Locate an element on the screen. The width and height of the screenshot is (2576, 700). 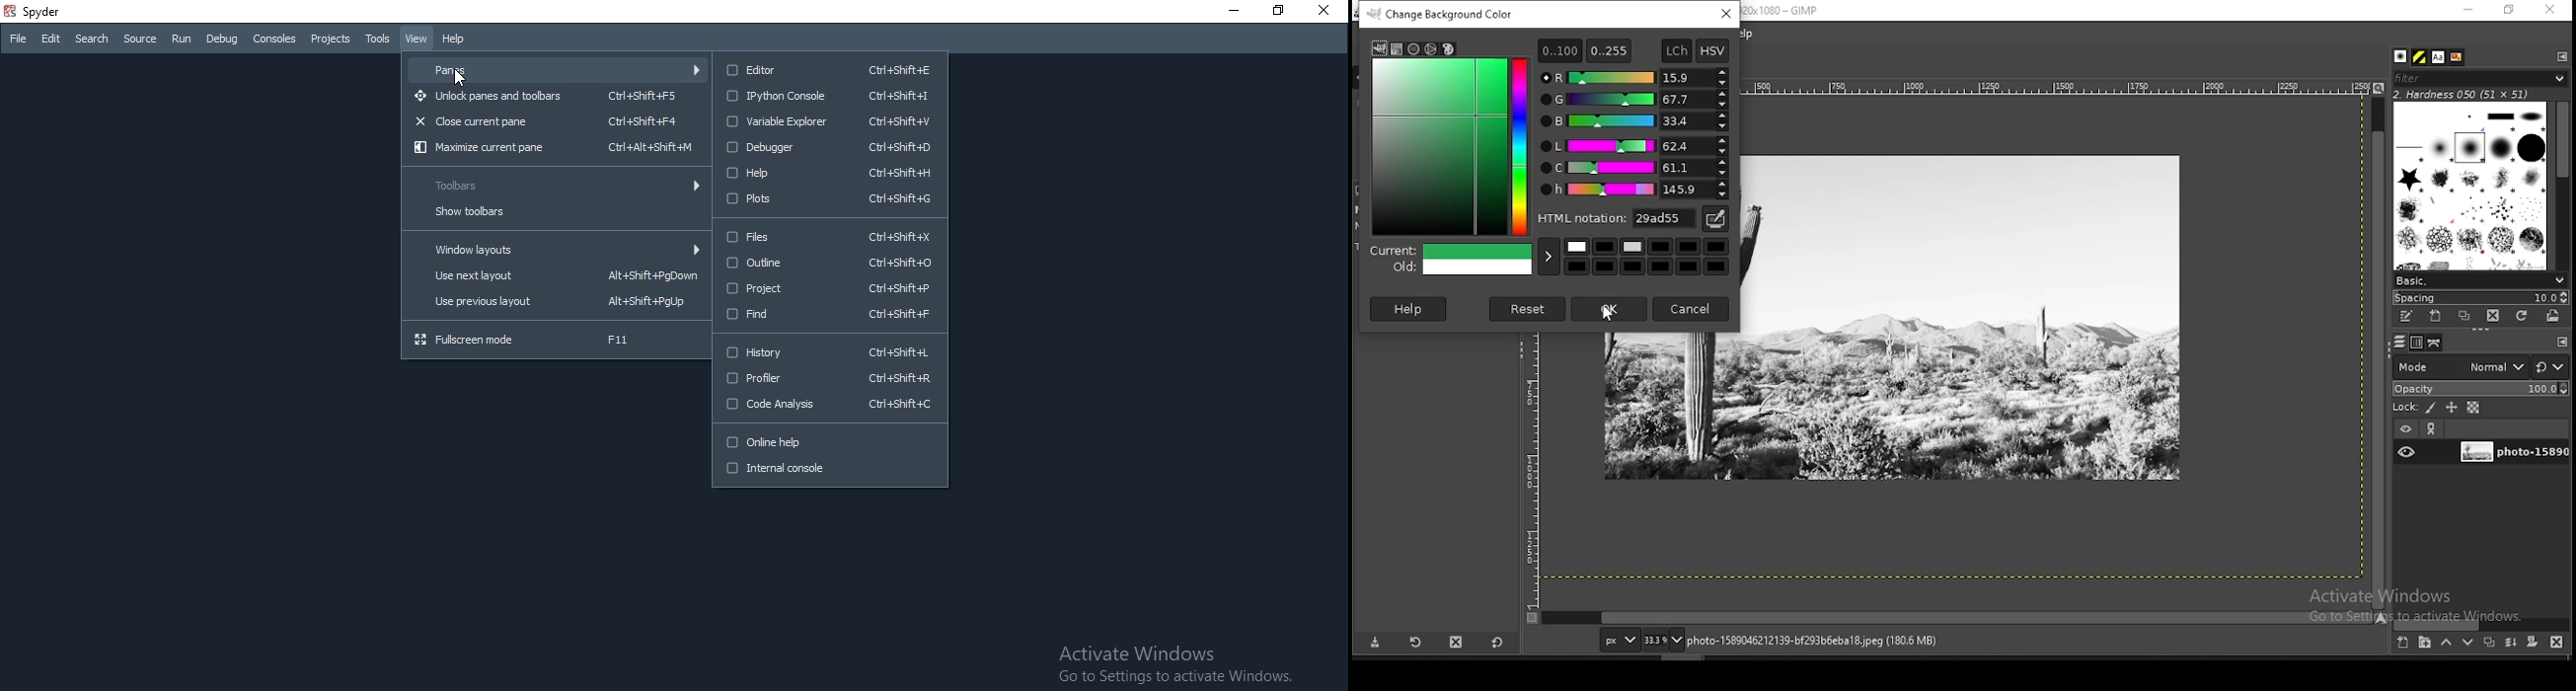
lch is located at coordinates (1675, 51).